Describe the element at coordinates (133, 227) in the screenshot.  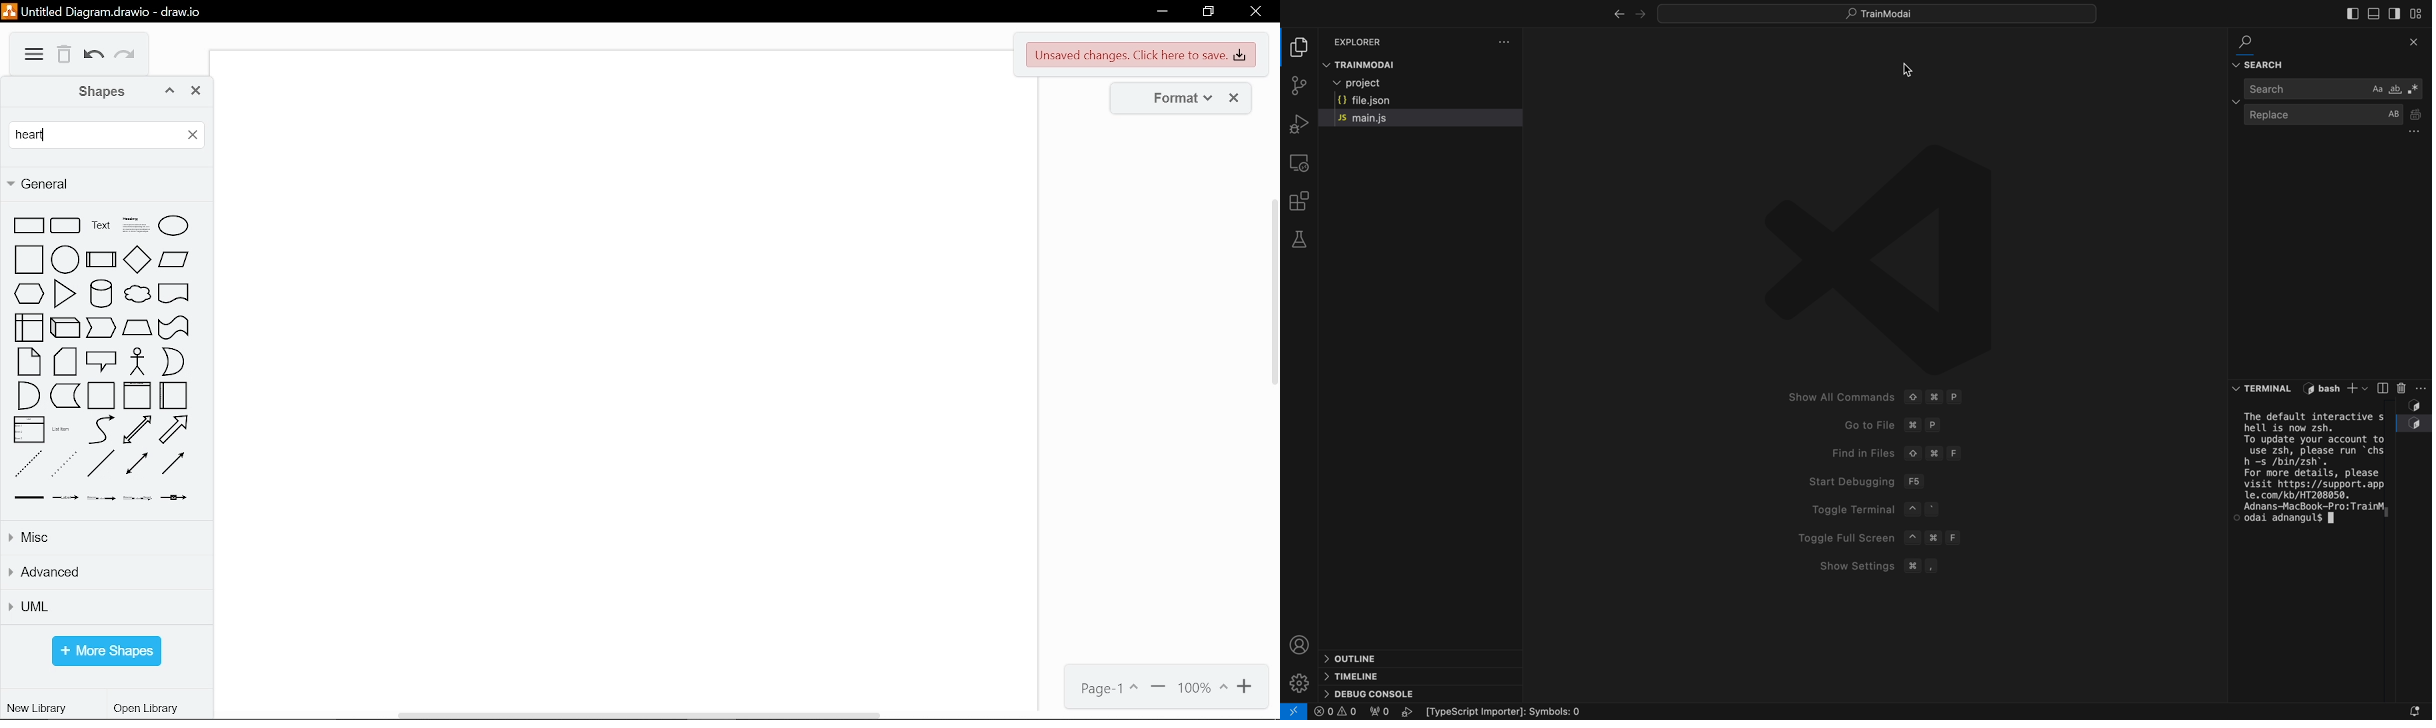
I see `heading` at that location.